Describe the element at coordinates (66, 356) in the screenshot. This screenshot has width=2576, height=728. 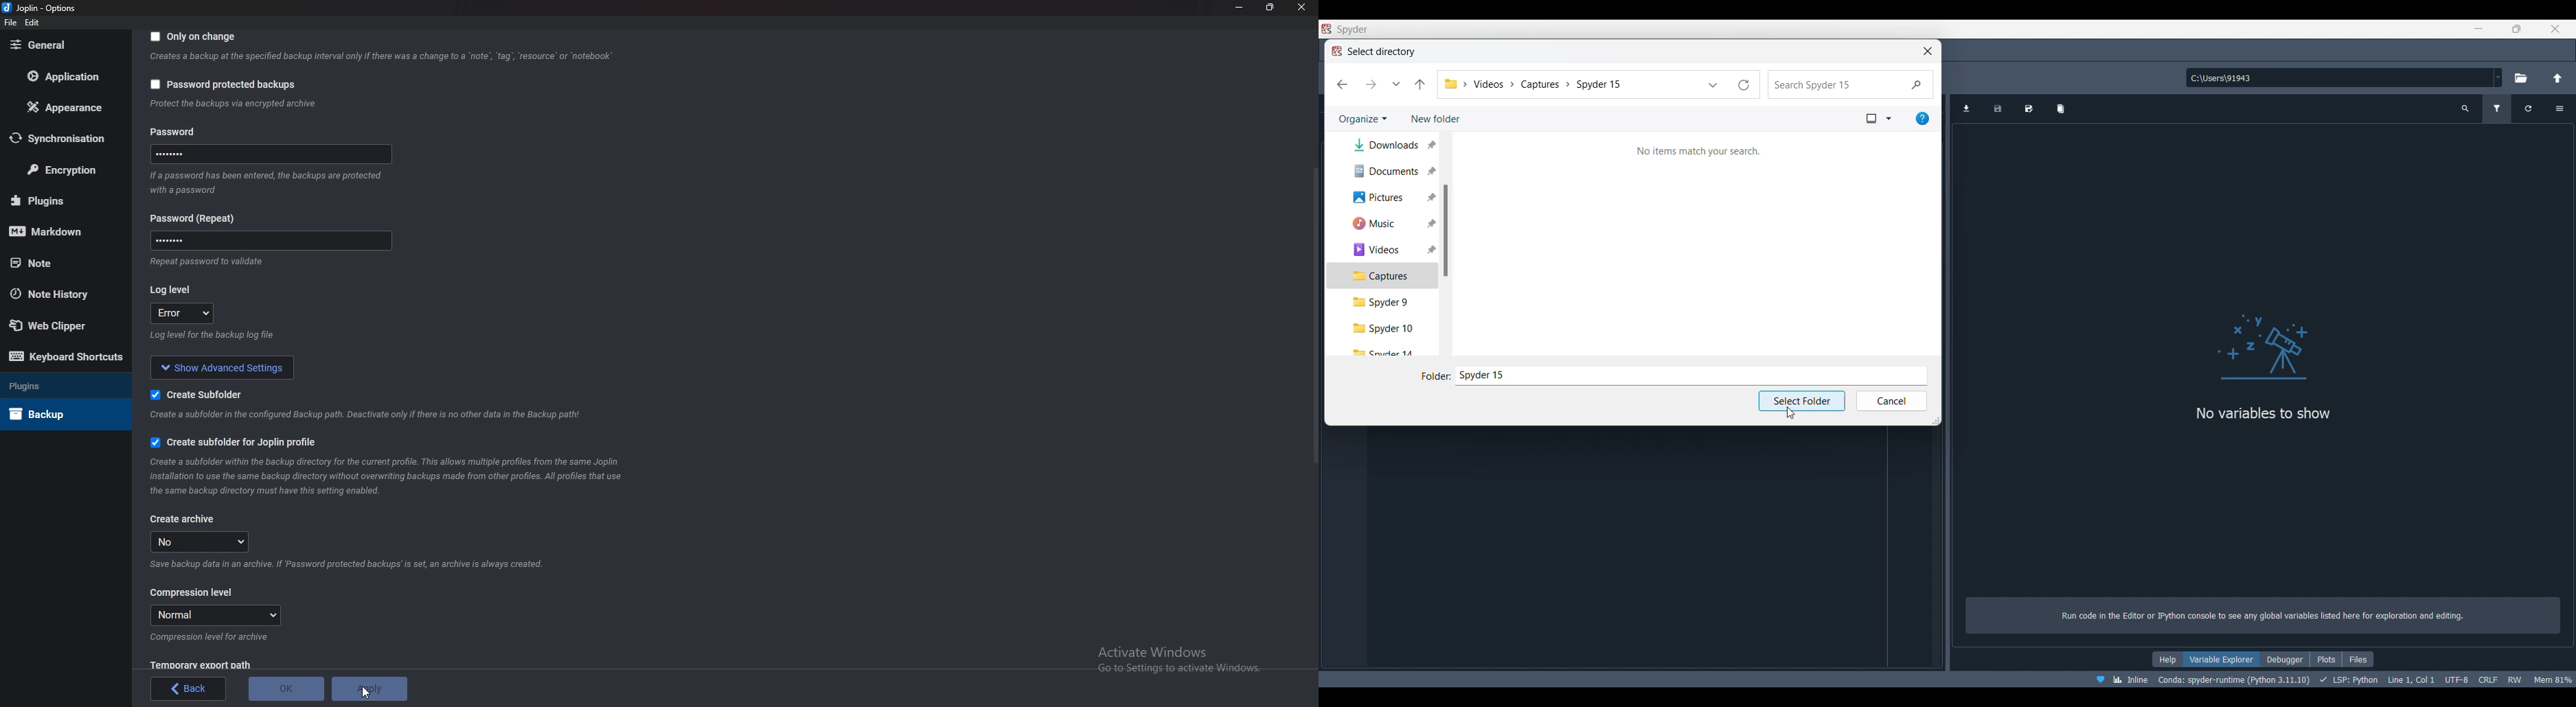
I see `Keyboard shortcuts` at that location.